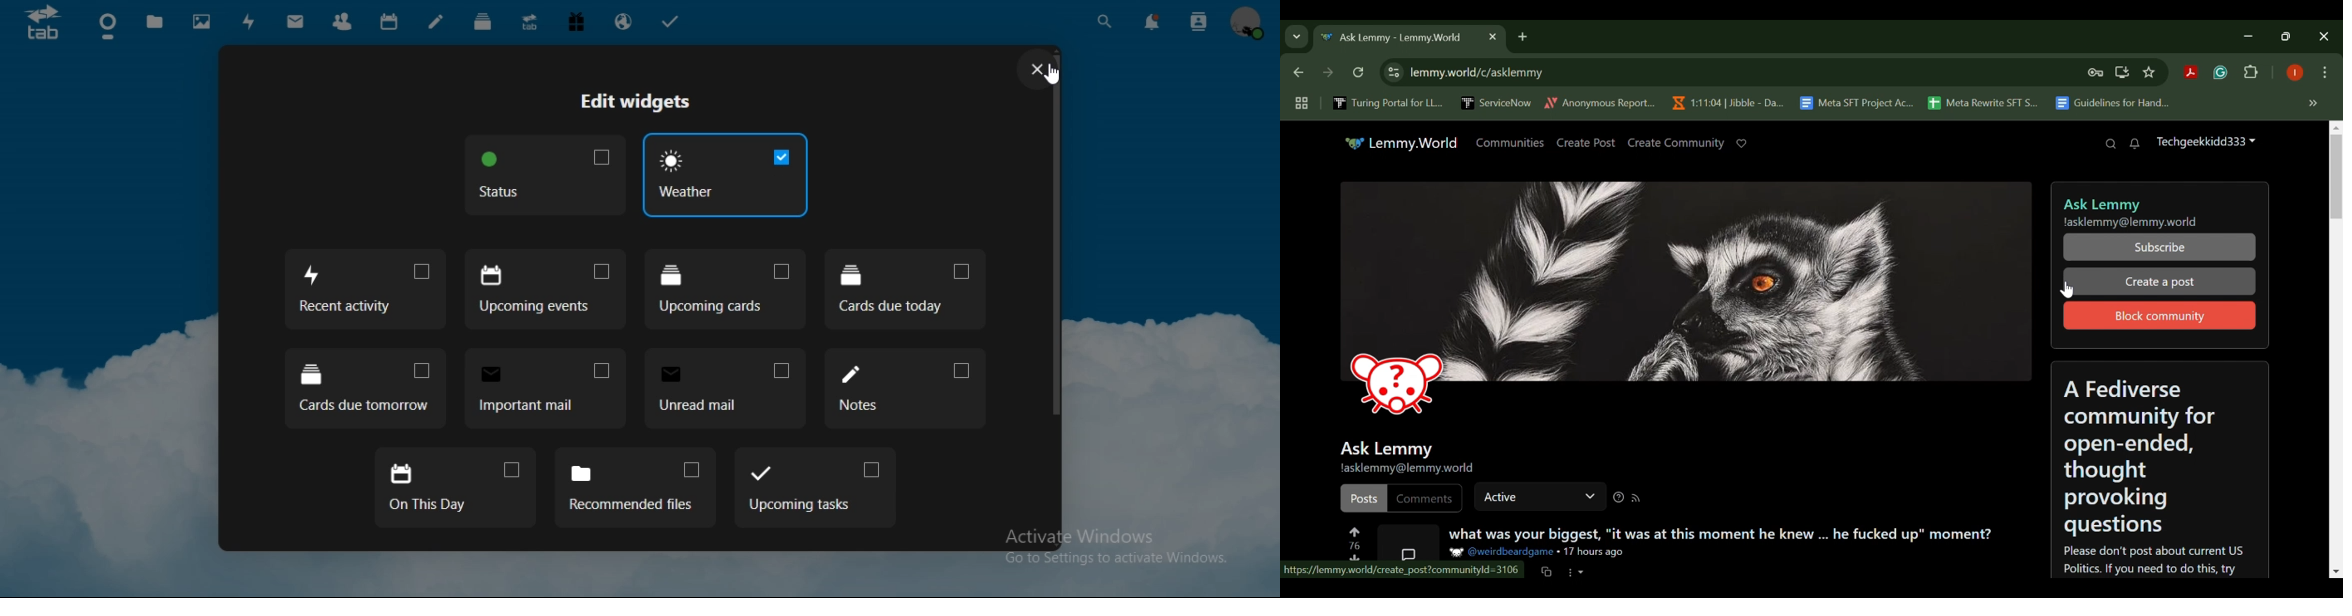  Describe the element at coordinates (342, 21) in the screenshot. I see `contacts` at that location.